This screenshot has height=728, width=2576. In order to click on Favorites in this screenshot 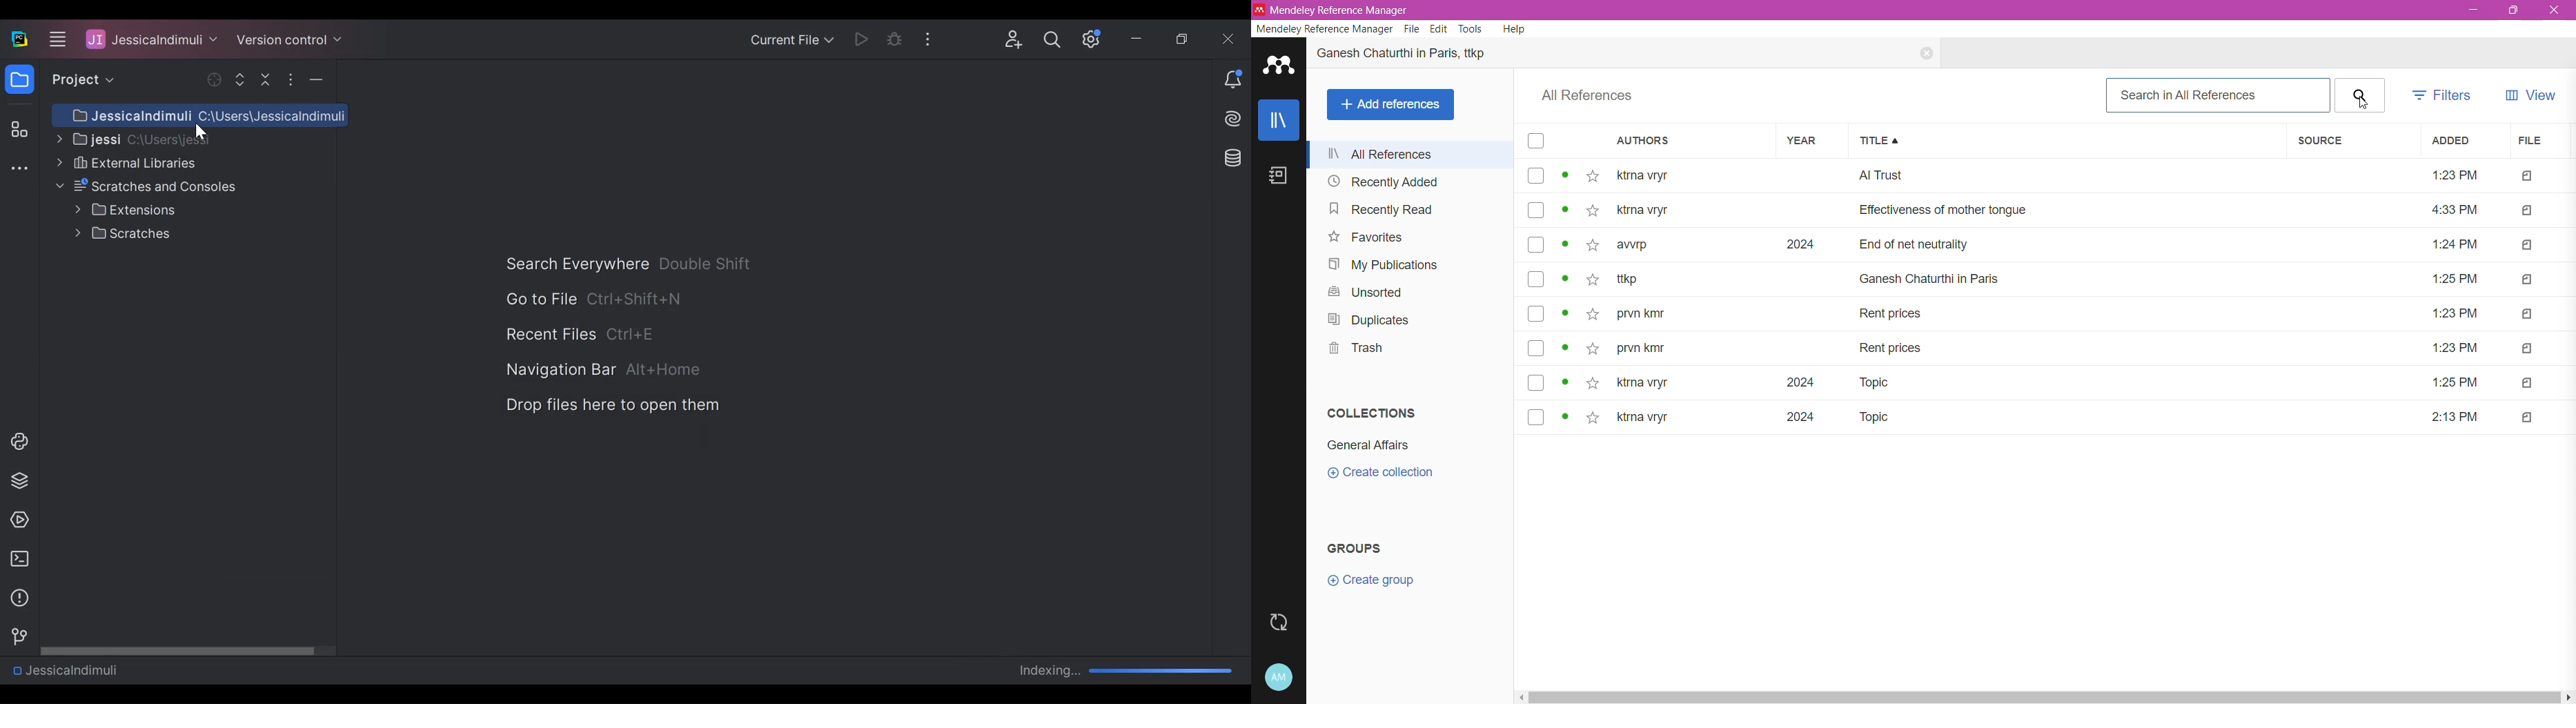, I will do `click(1366, 237)`.